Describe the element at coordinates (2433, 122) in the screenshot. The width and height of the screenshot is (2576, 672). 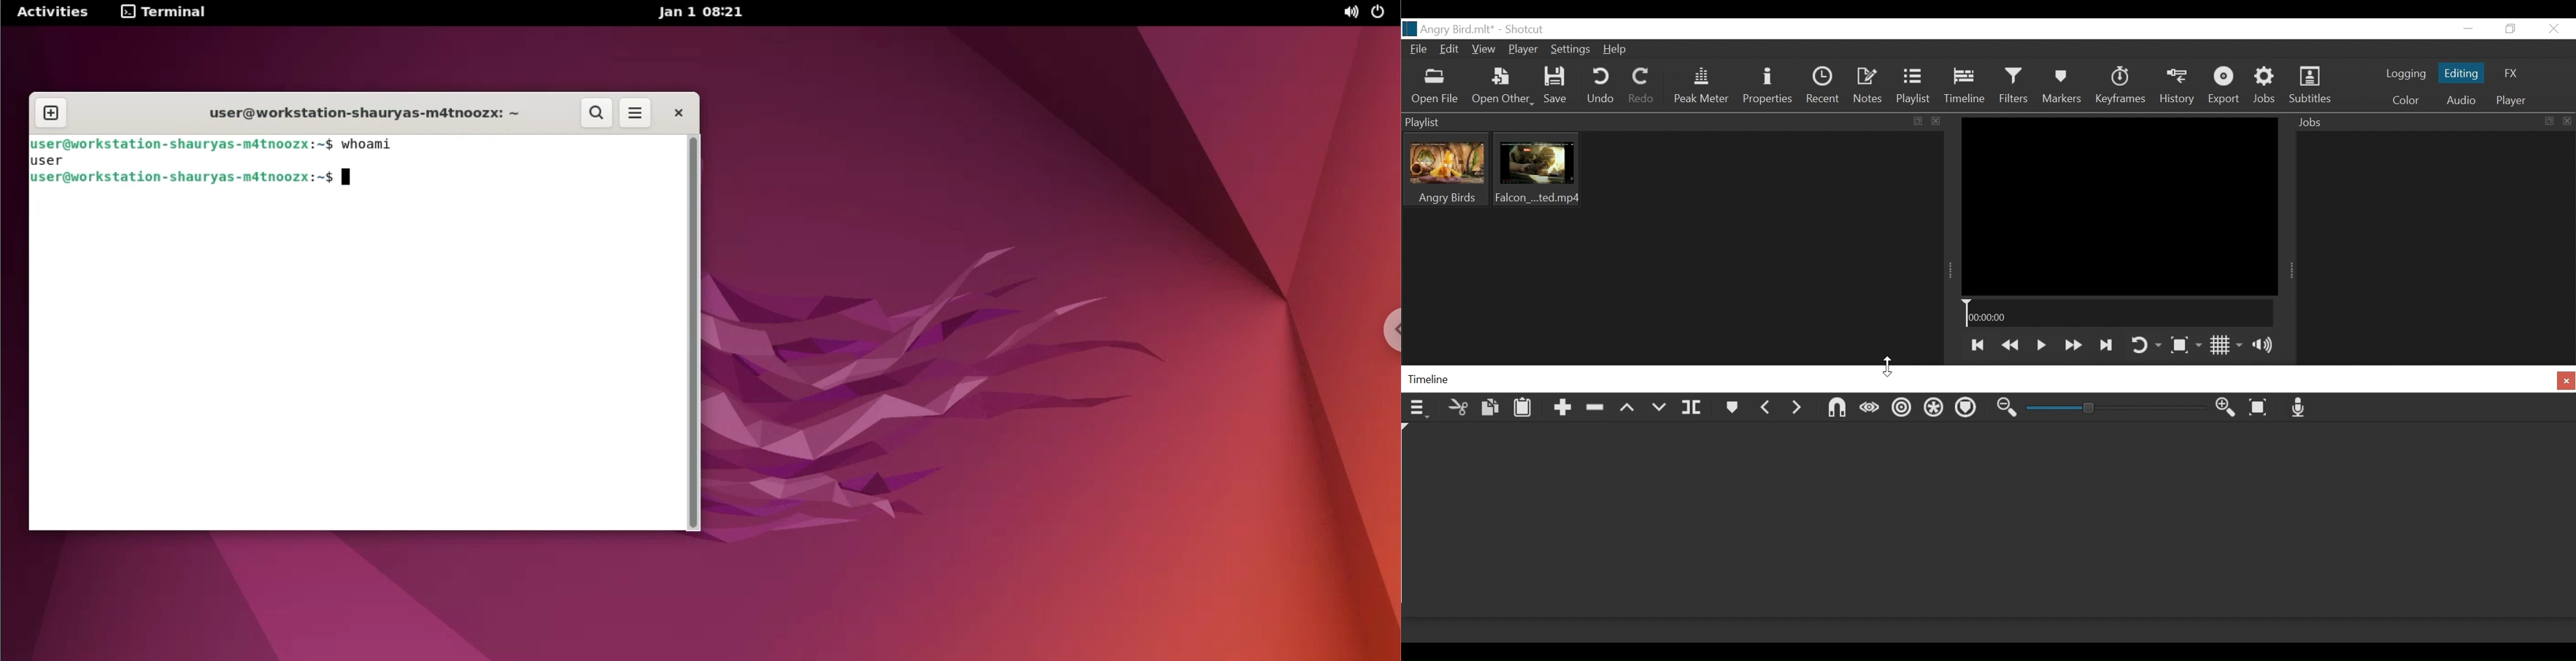
I see `Jobs Panel` at that location.